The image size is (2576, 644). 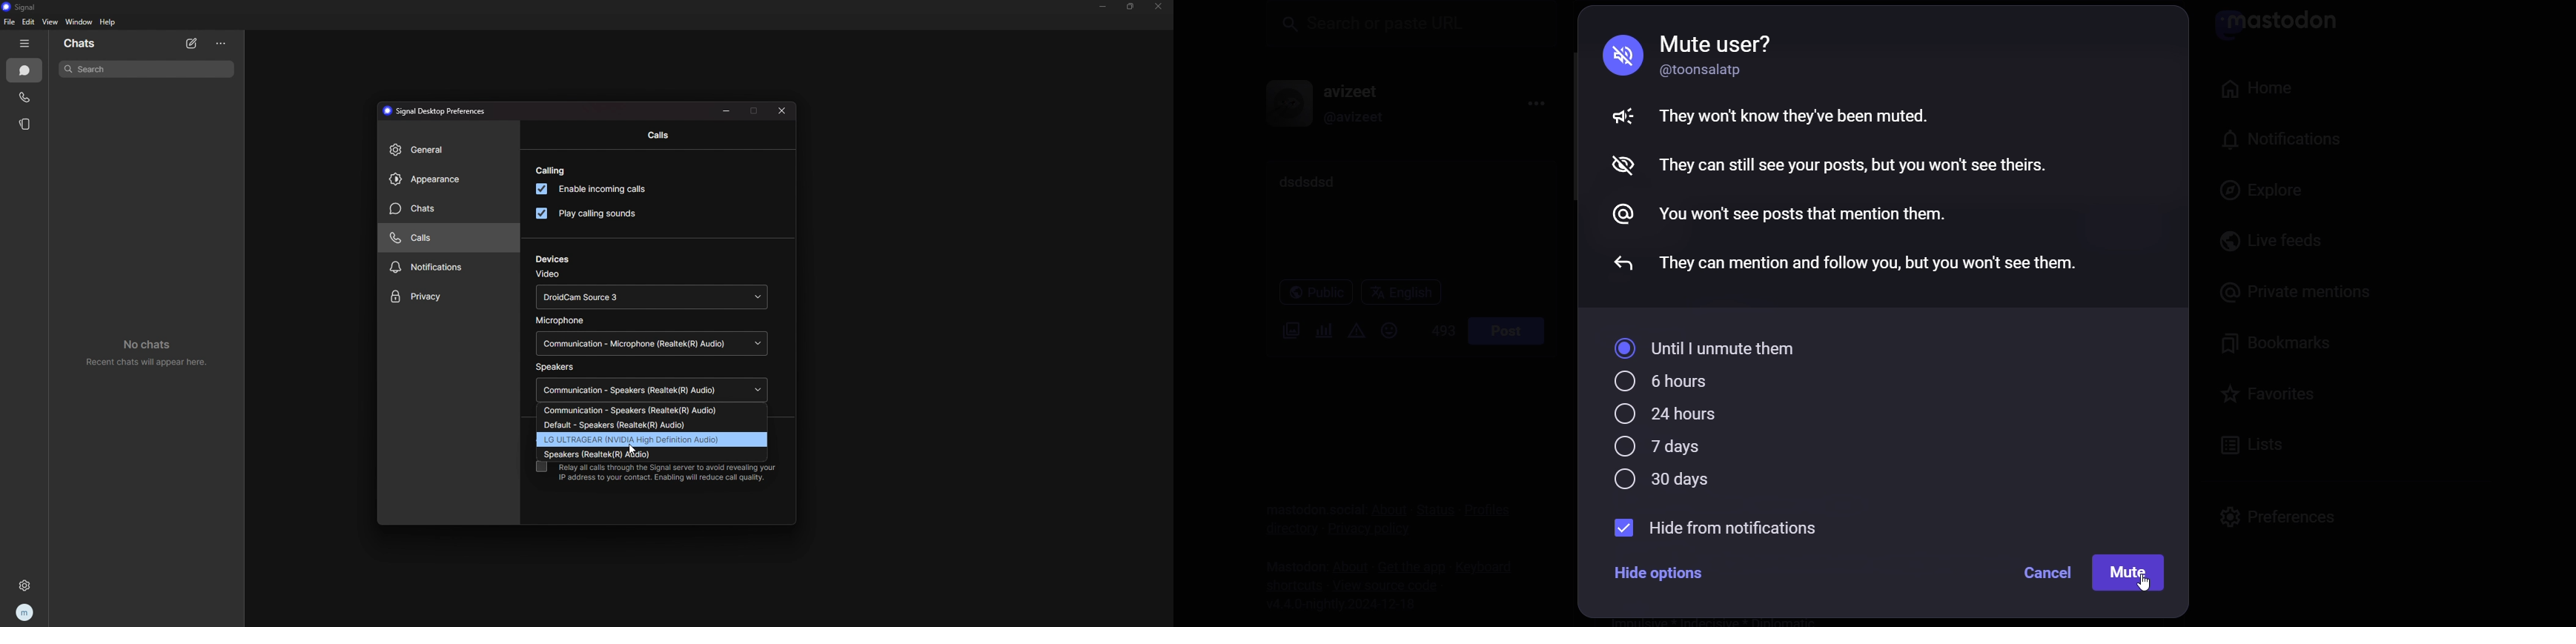 I want to click on cursor, so click(x=631, y=449).